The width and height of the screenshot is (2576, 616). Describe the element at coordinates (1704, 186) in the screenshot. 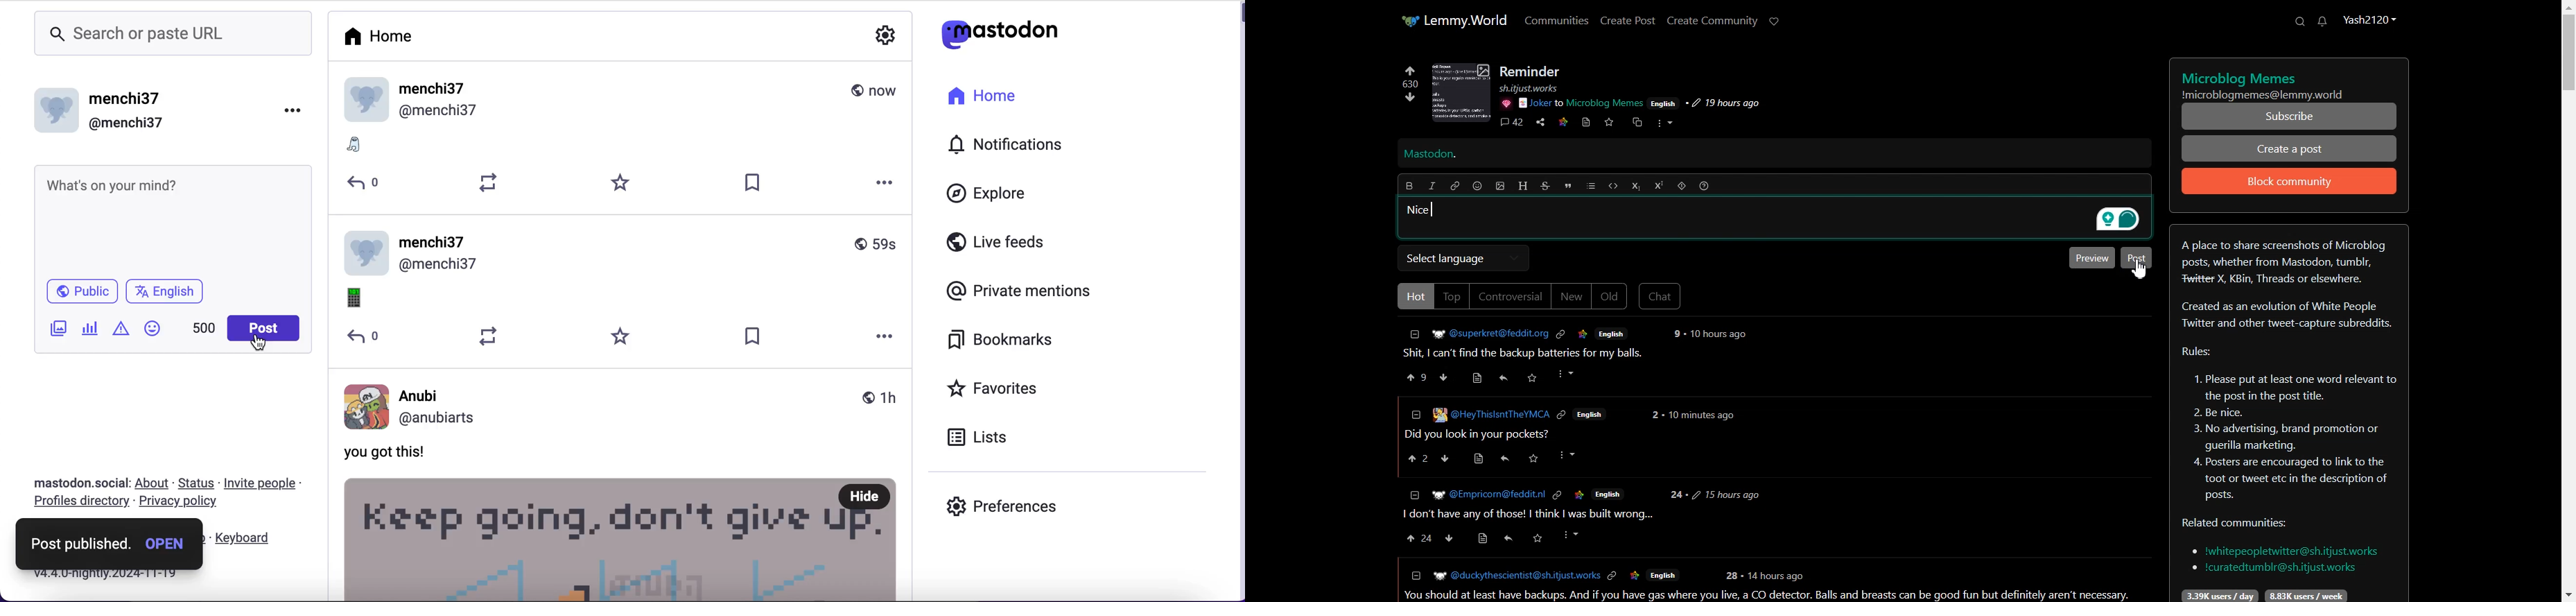

I see `Formatting help` at that location.